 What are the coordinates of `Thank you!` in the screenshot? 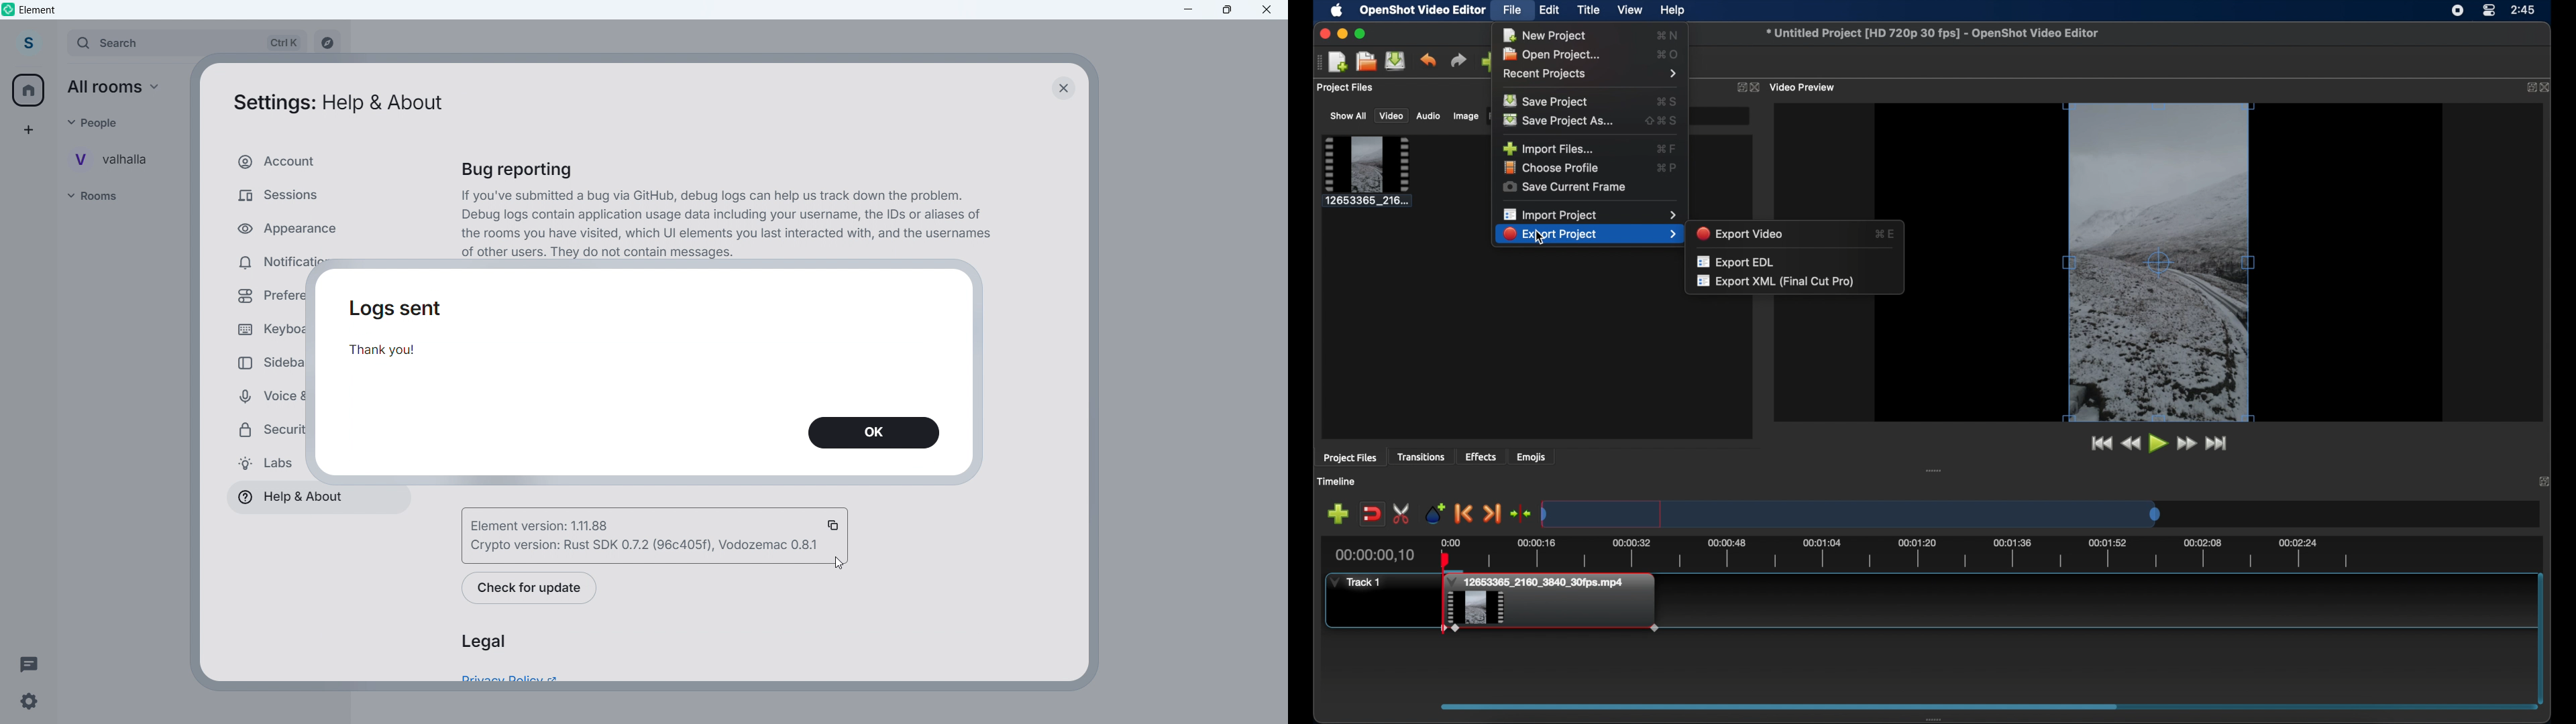 It's located at (389, 353).